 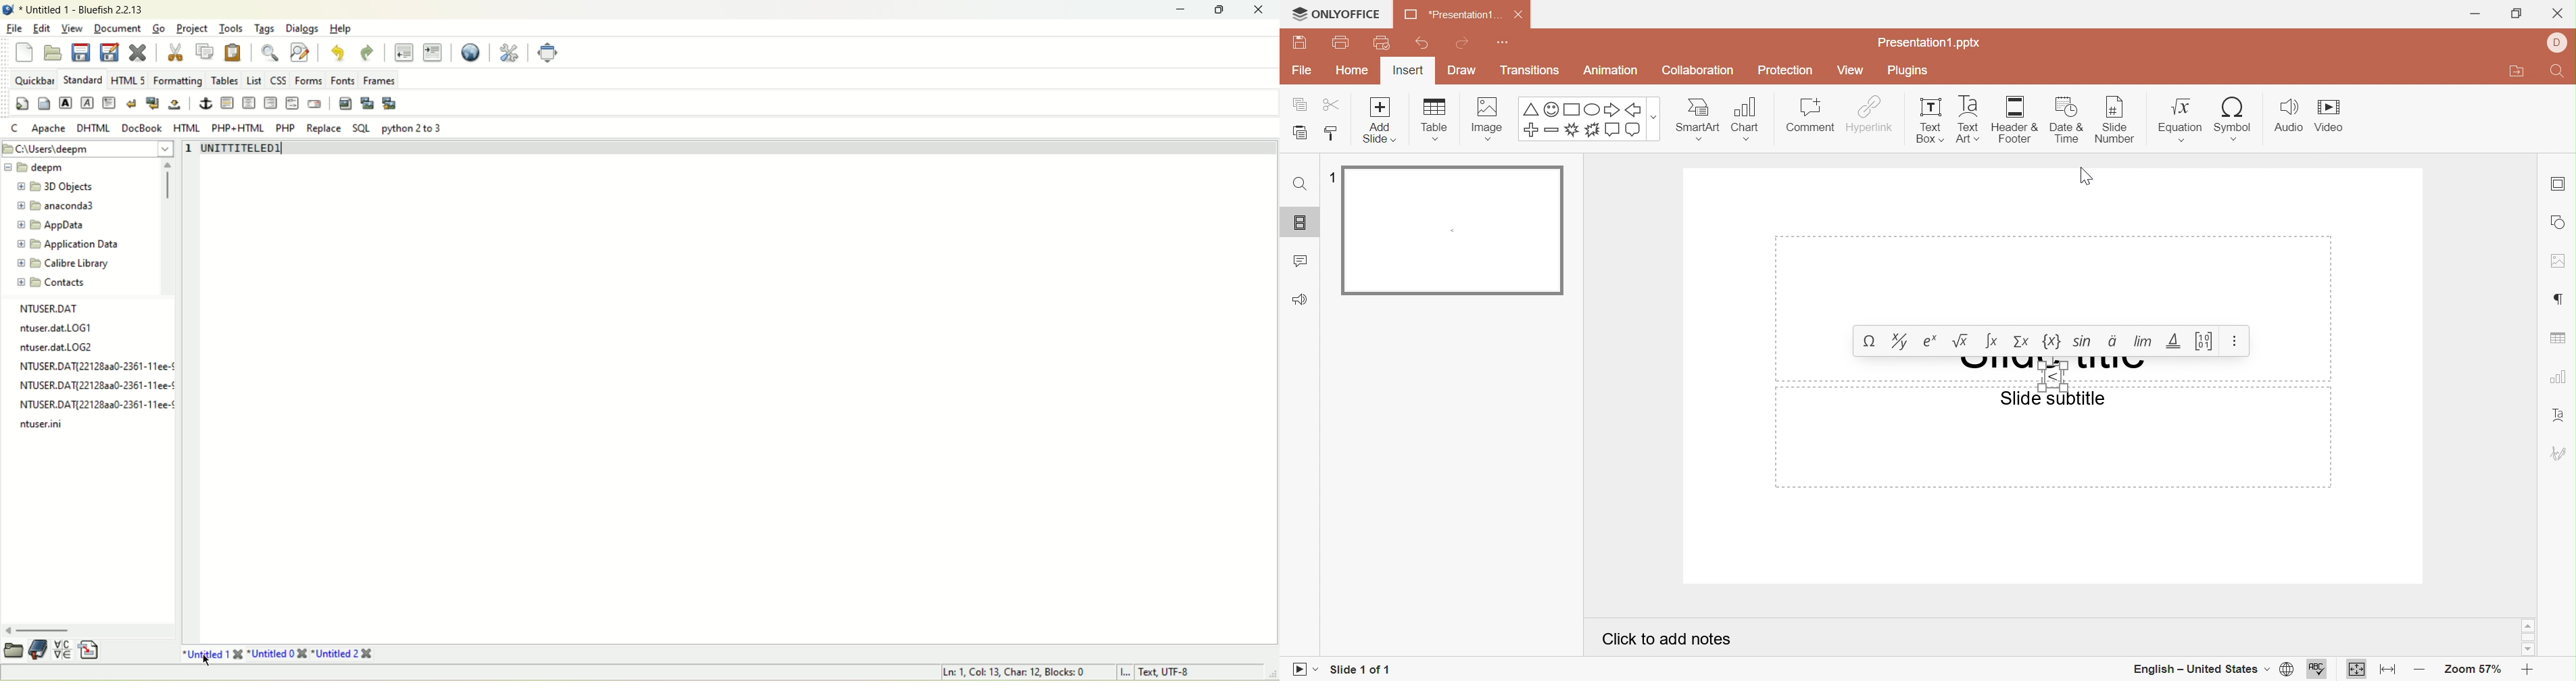 What do you see at coordinates (236, 127) in the screenshot?
I see `PHP+HTML` at bounding box center [236, 127].